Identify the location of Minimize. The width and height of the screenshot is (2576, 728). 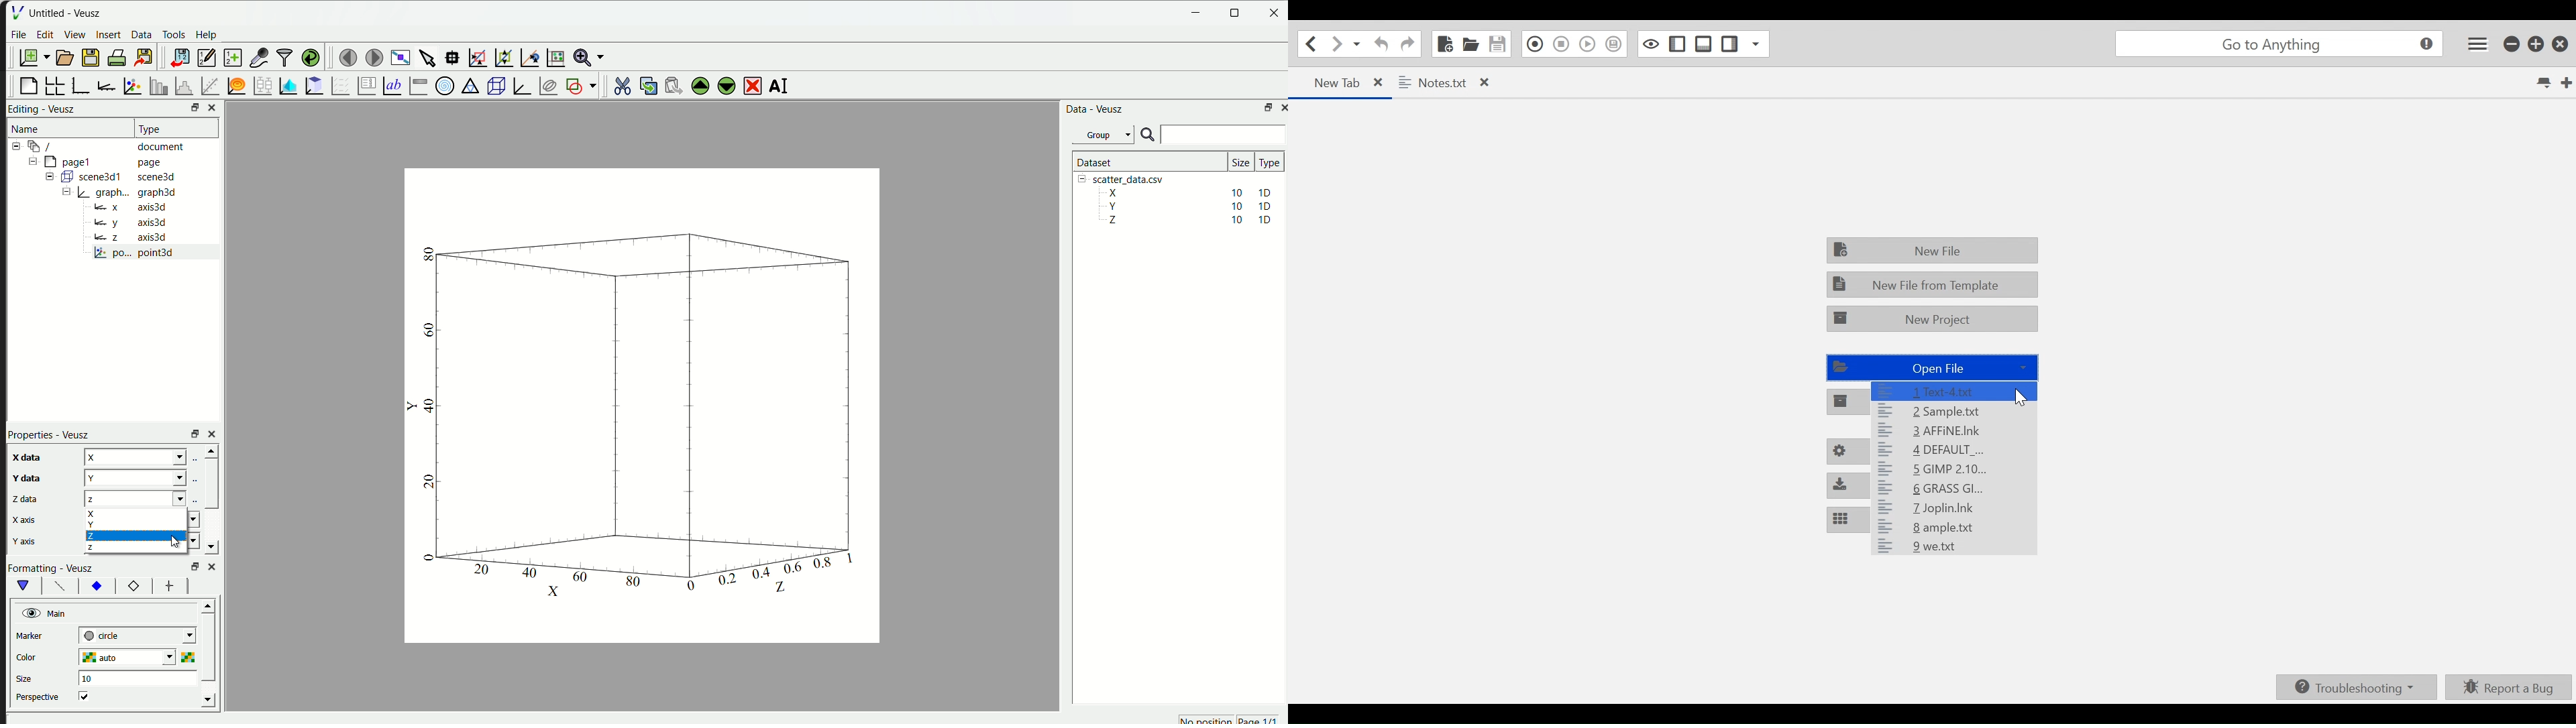
(1197, 12).